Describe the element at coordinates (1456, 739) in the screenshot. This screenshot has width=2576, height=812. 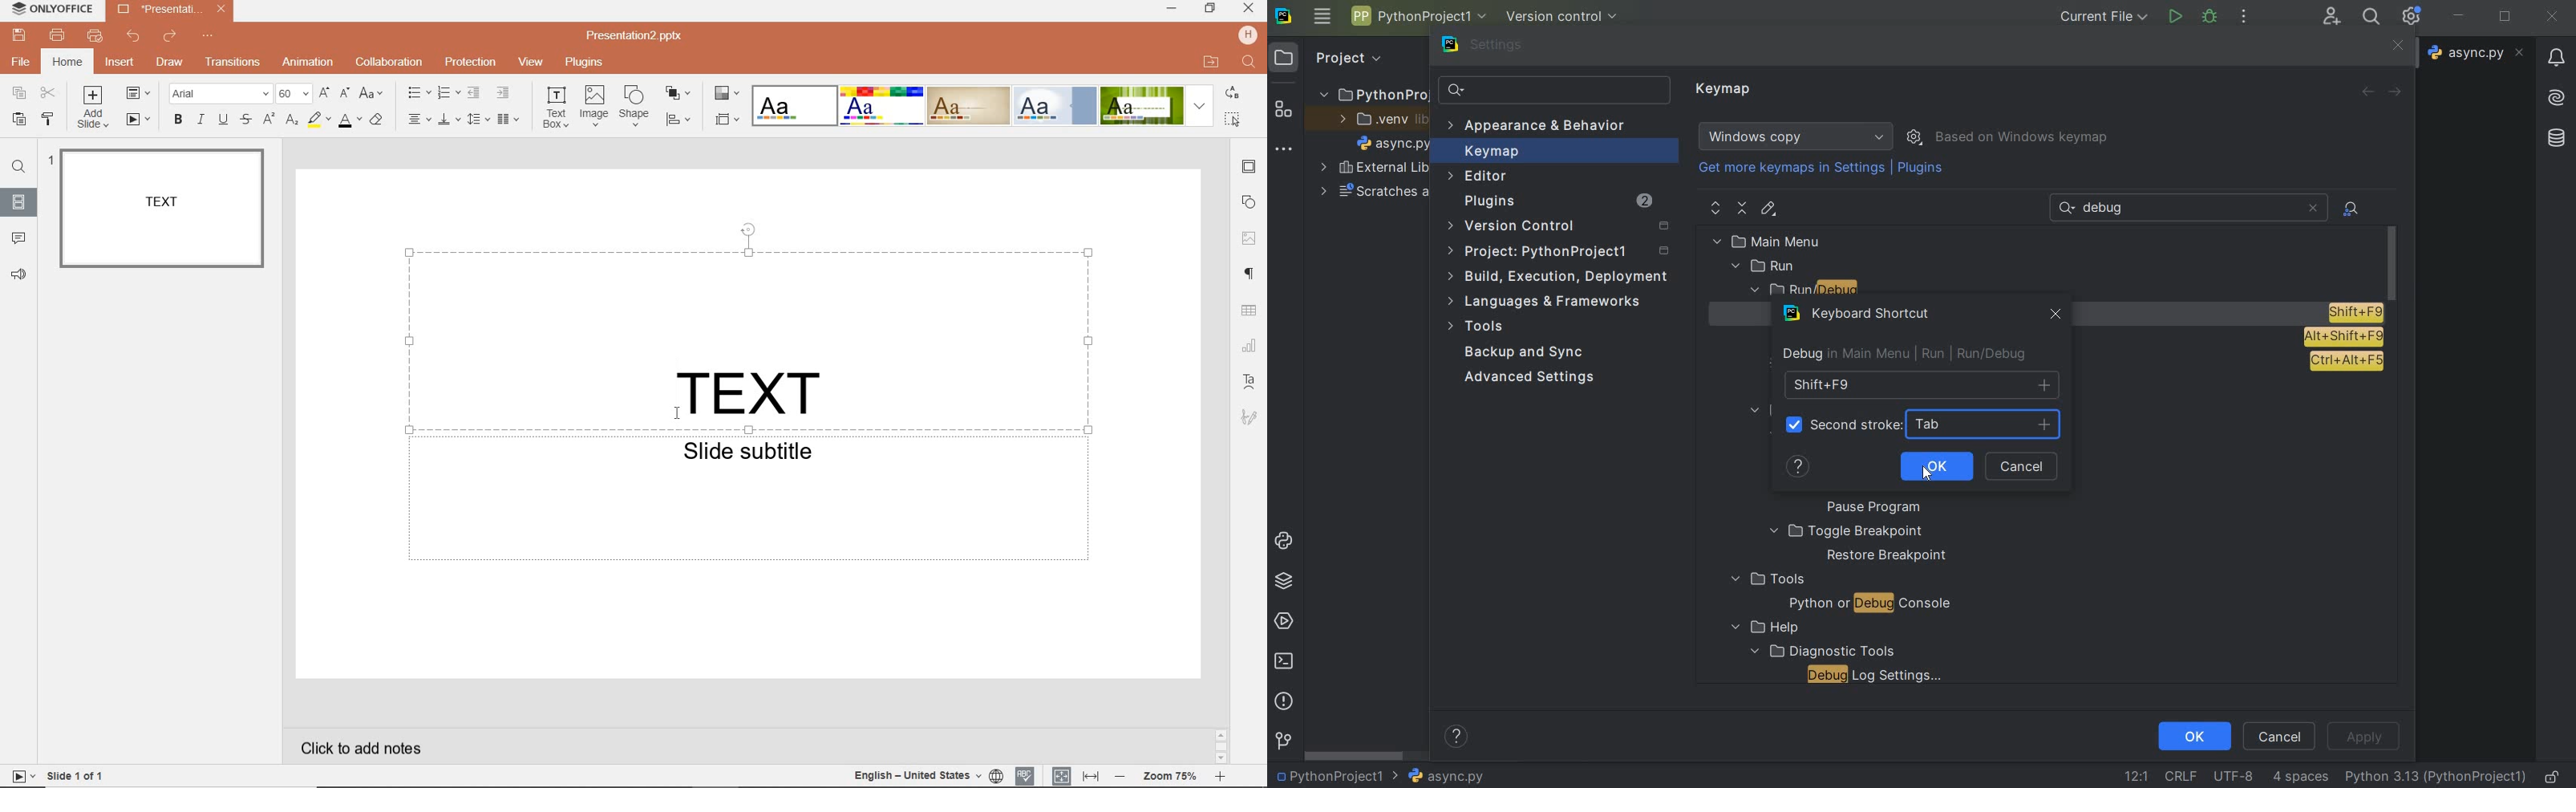
I see `show help contents` at that location.